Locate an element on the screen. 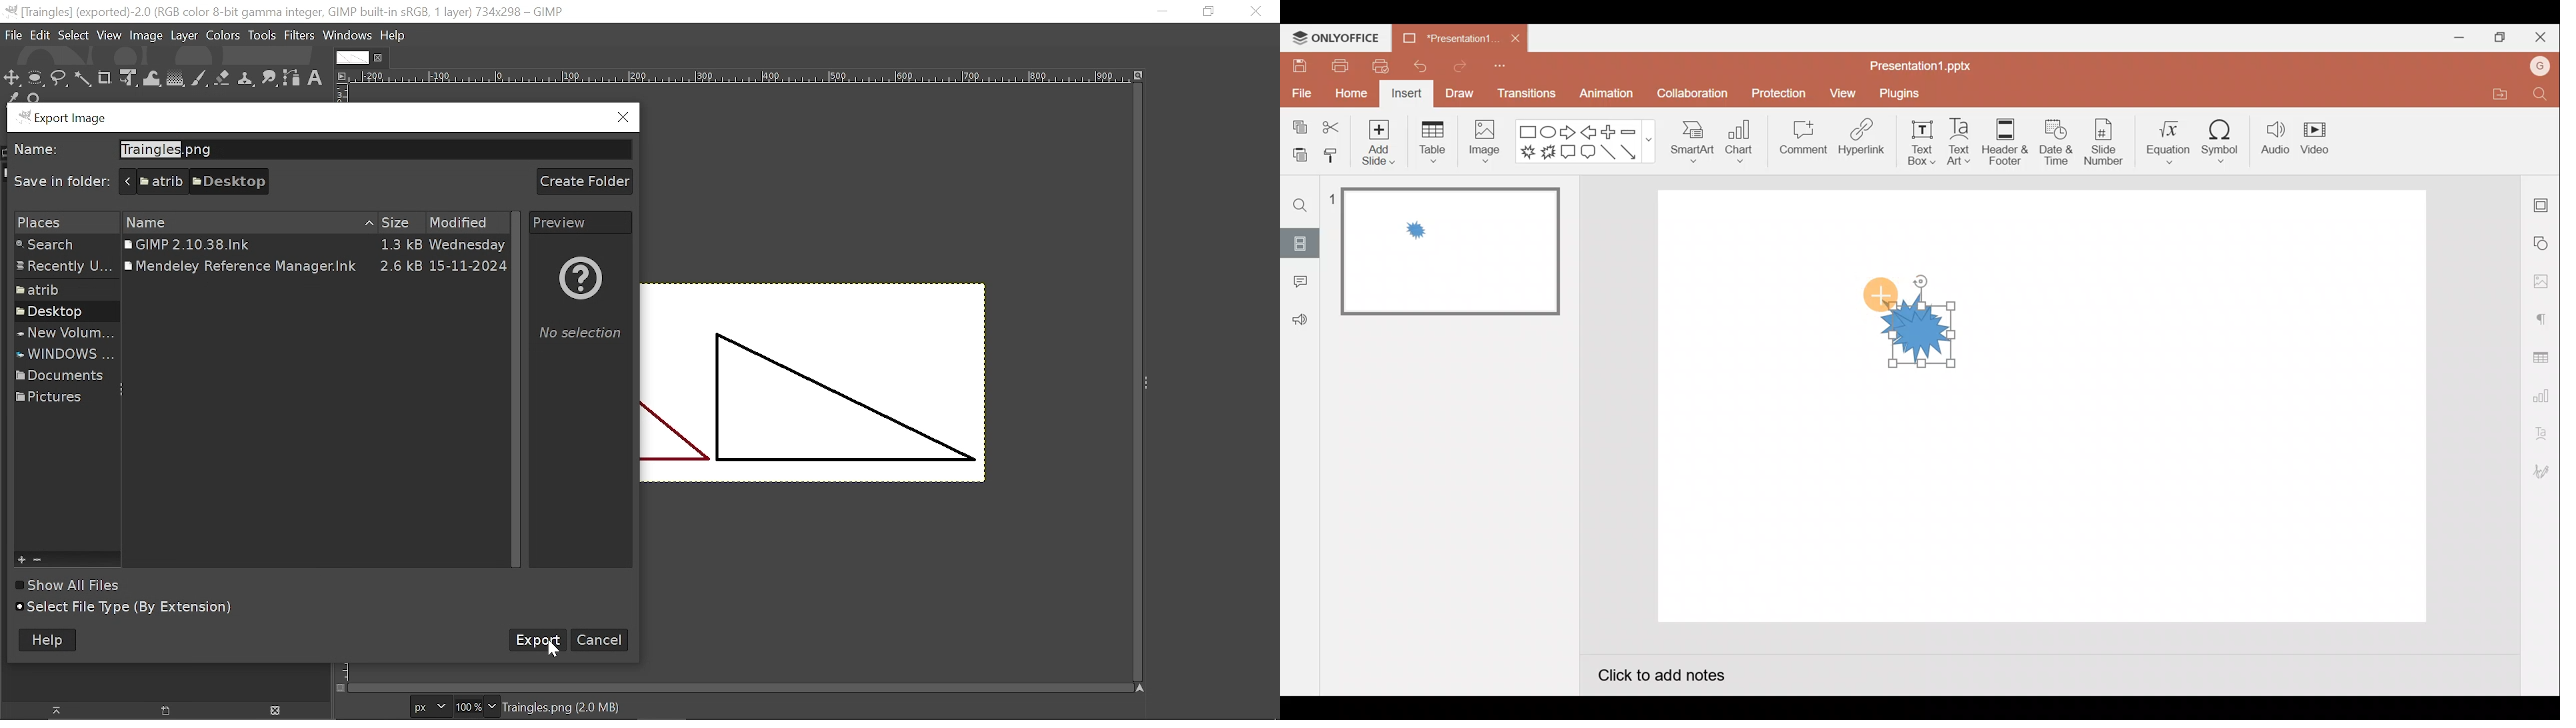  Cut is located at coordinates (1333, 125).